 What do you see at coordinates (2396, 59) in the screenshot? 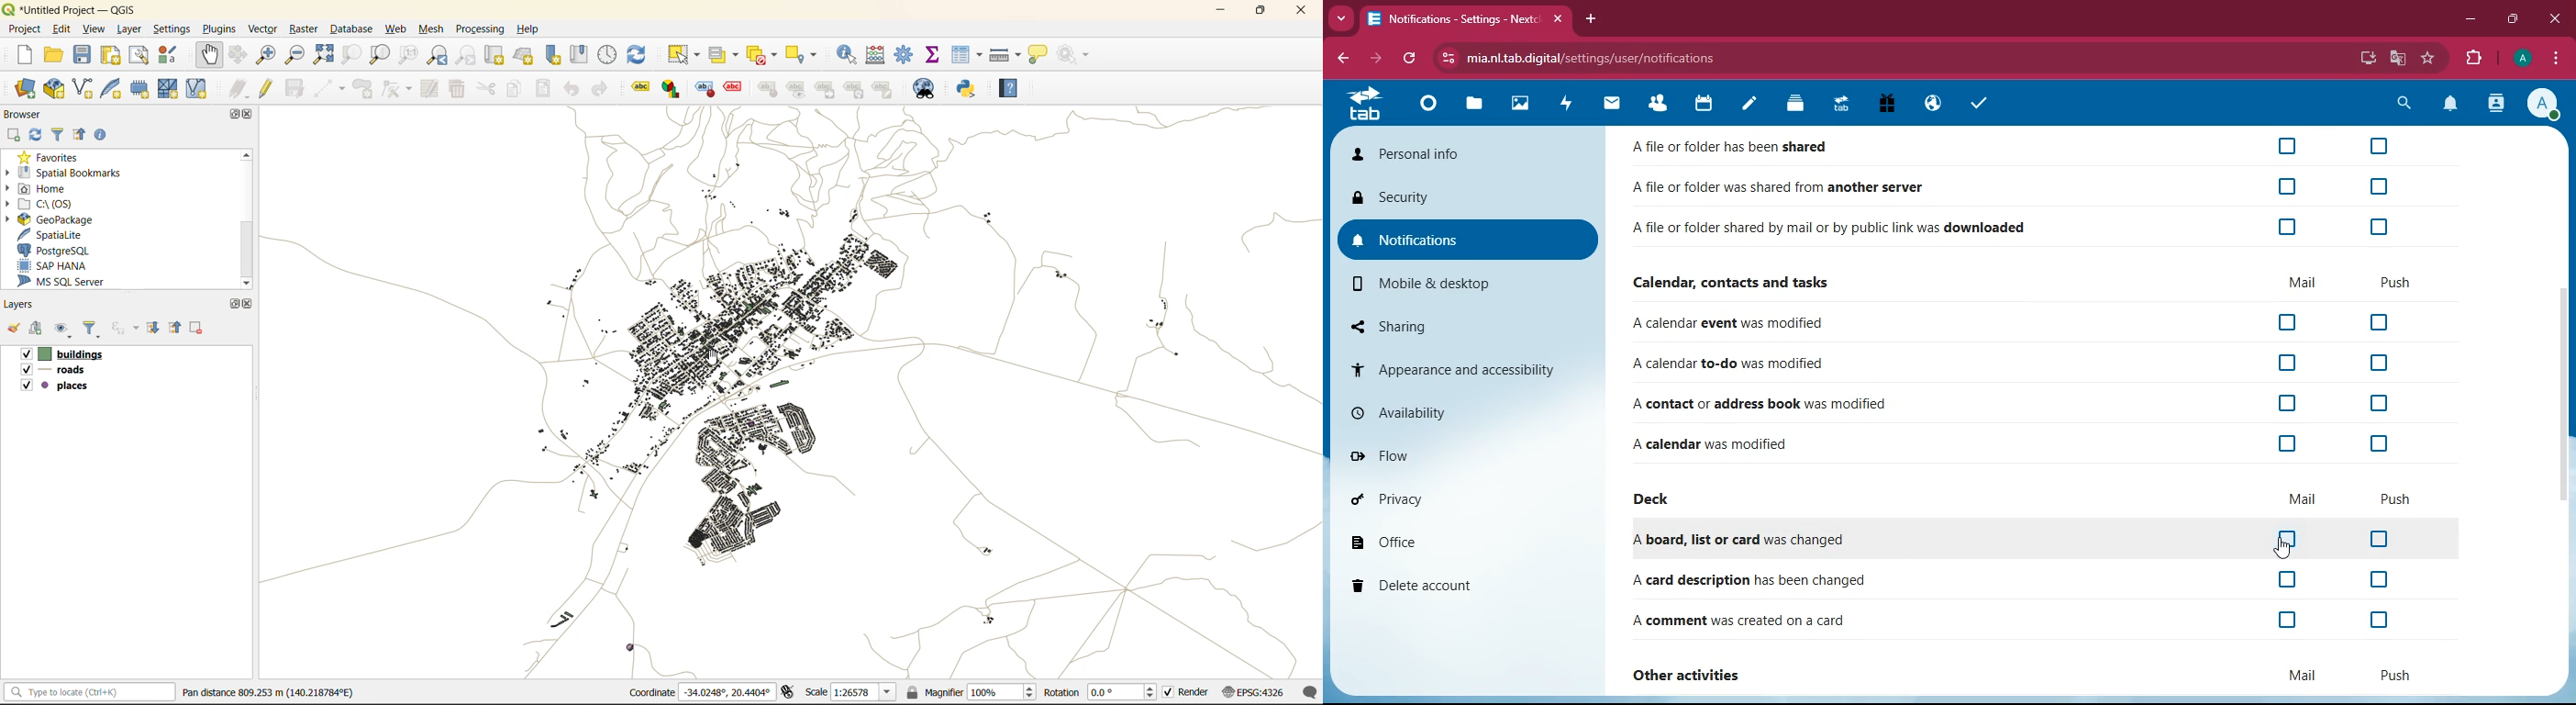
I see `google translate` at bounding box center [2396, 59].